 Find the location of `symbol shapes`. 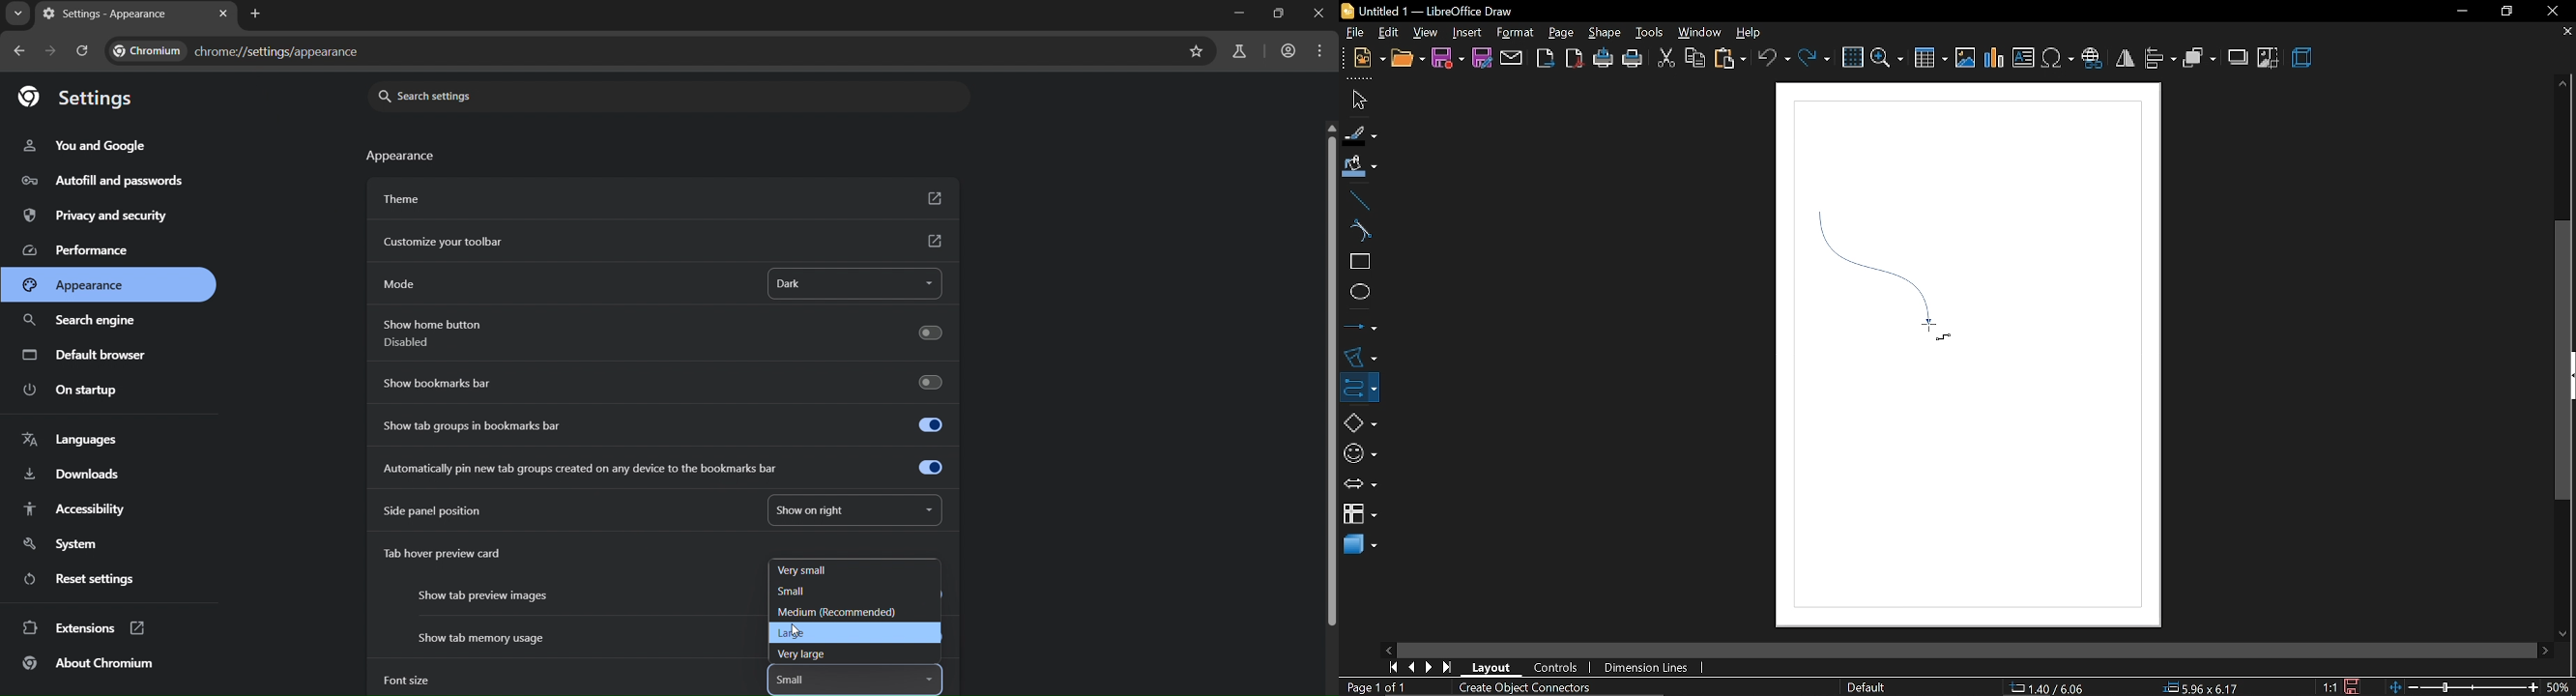

symbol shapes is located at coordinates (1358, 450).